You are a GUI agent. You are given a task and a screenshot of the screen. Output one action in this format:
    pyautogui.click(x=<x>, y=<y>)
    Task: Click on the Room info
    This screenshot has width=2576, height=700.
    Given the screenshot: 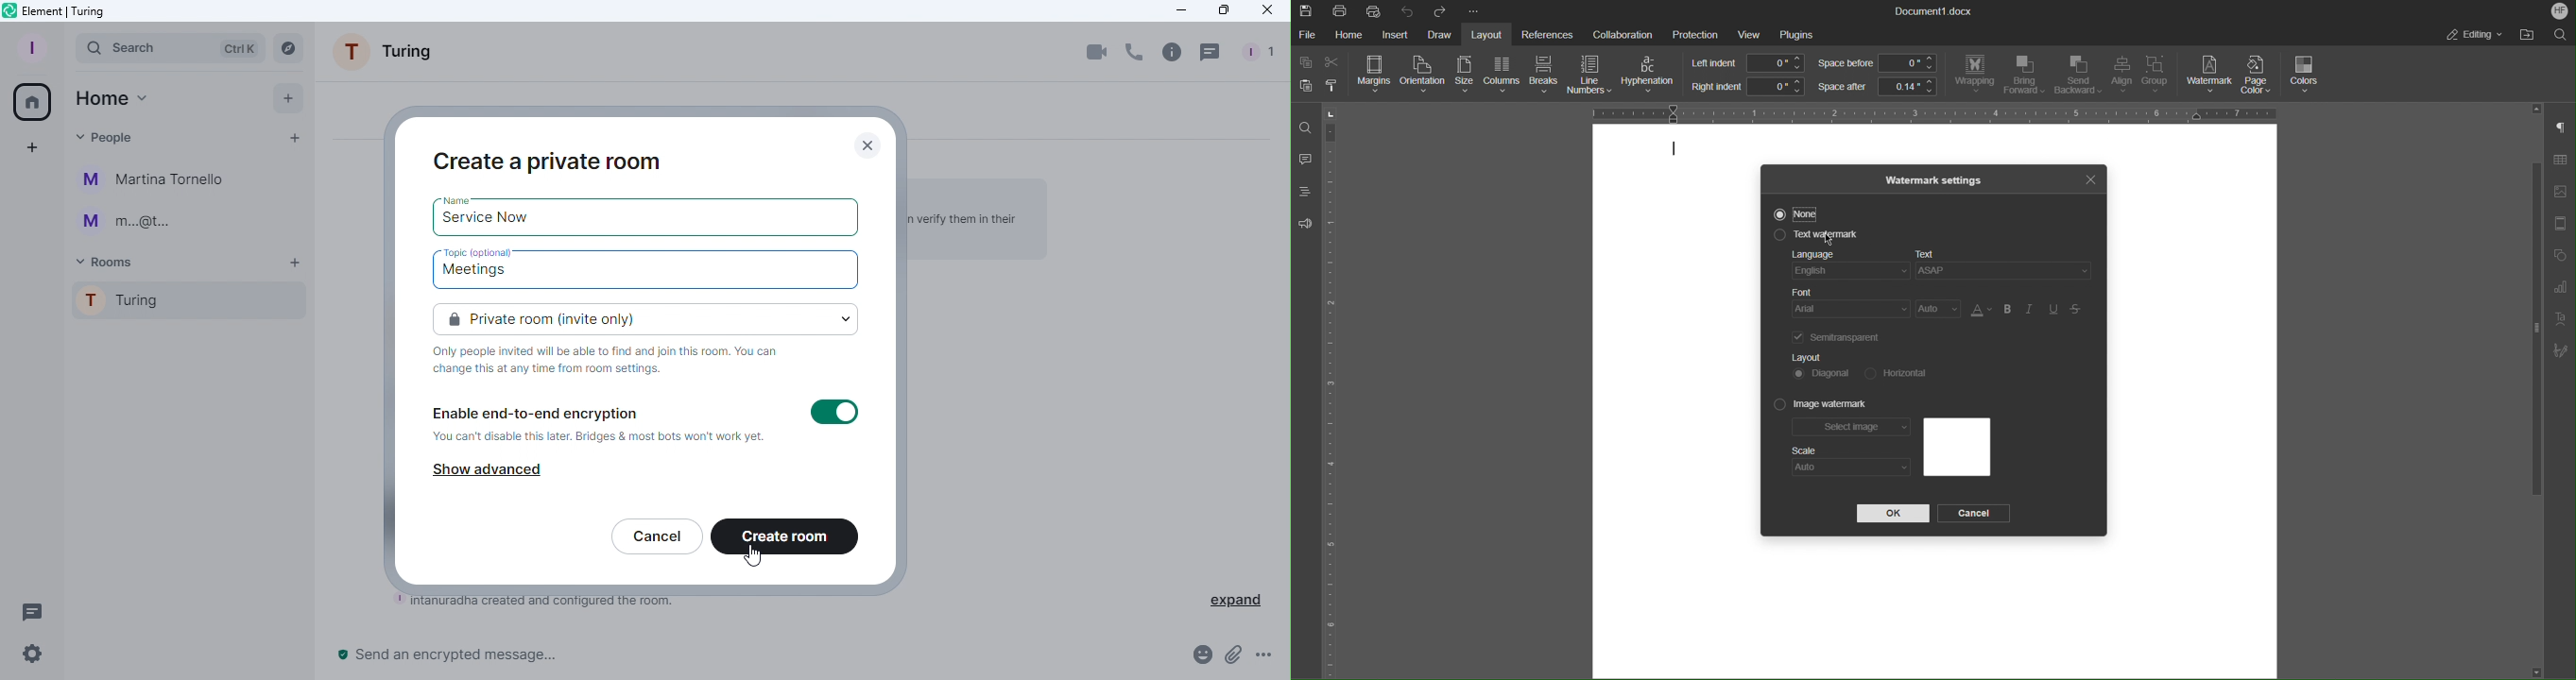 What is the action you would take?
    pyautogui.click(x=1171, y=51)
    